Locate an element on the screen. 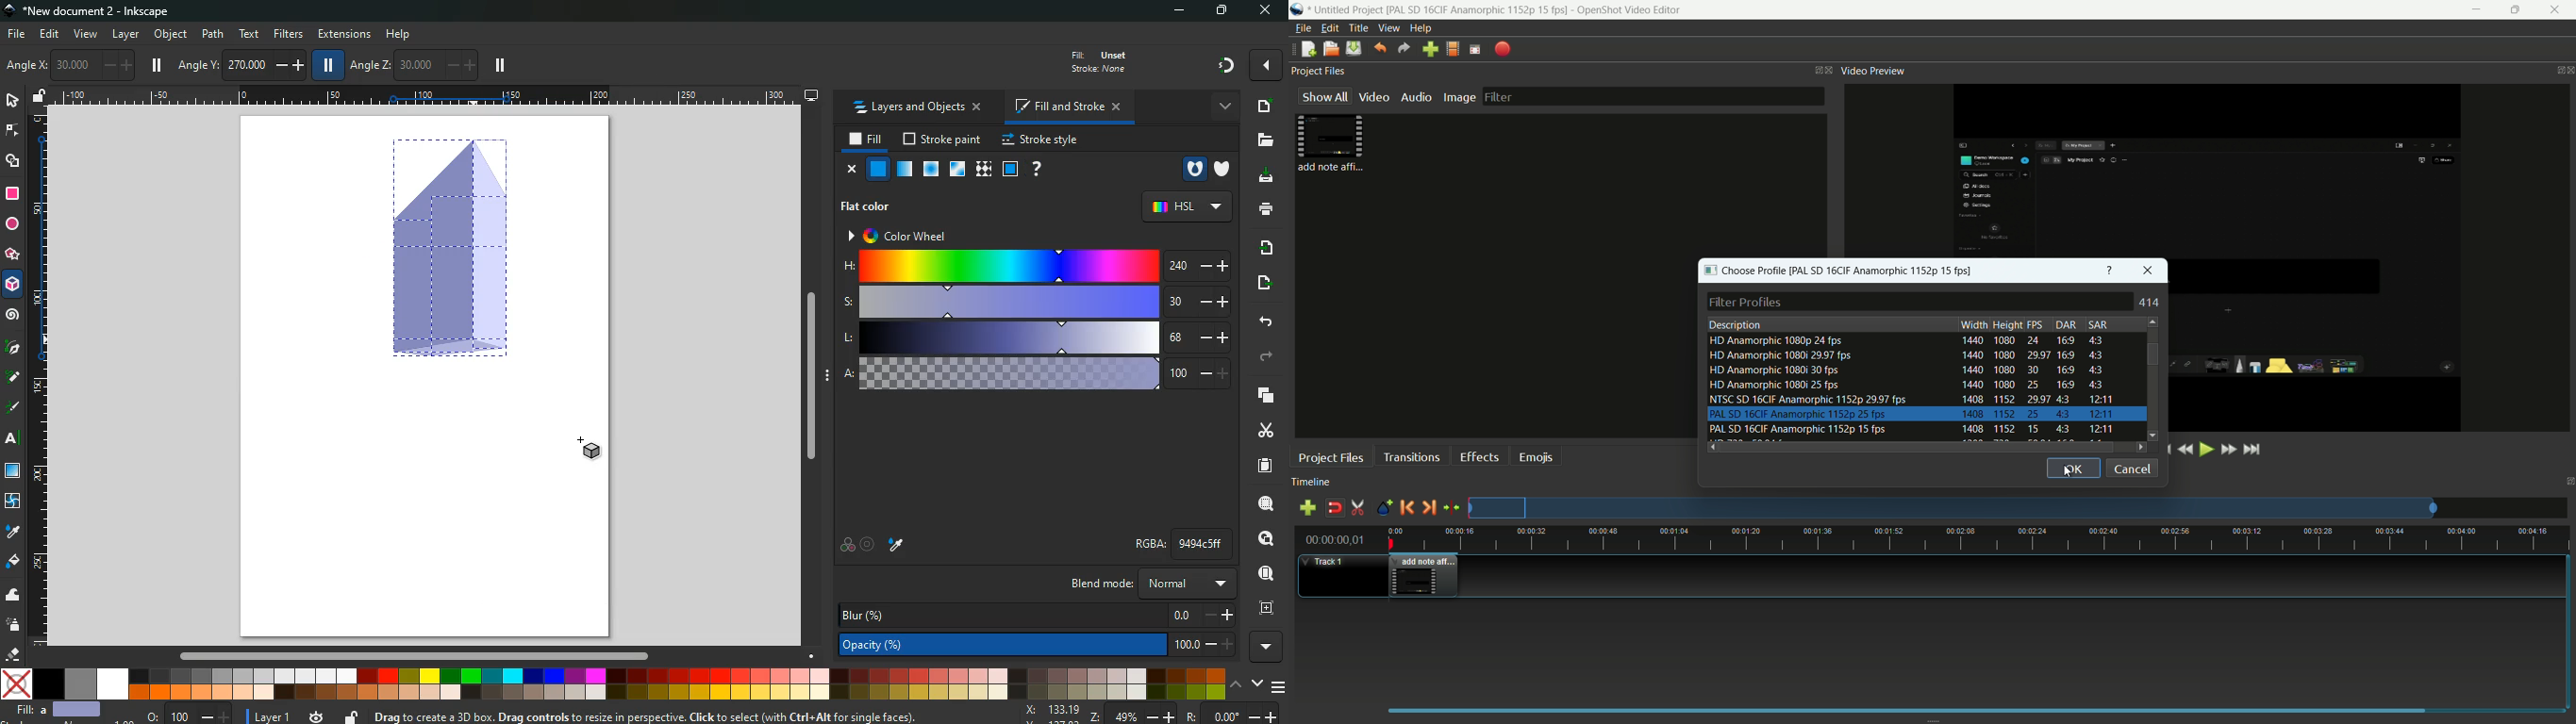 The image size is (2576, 728). more is located at coordinates (1222, 106).